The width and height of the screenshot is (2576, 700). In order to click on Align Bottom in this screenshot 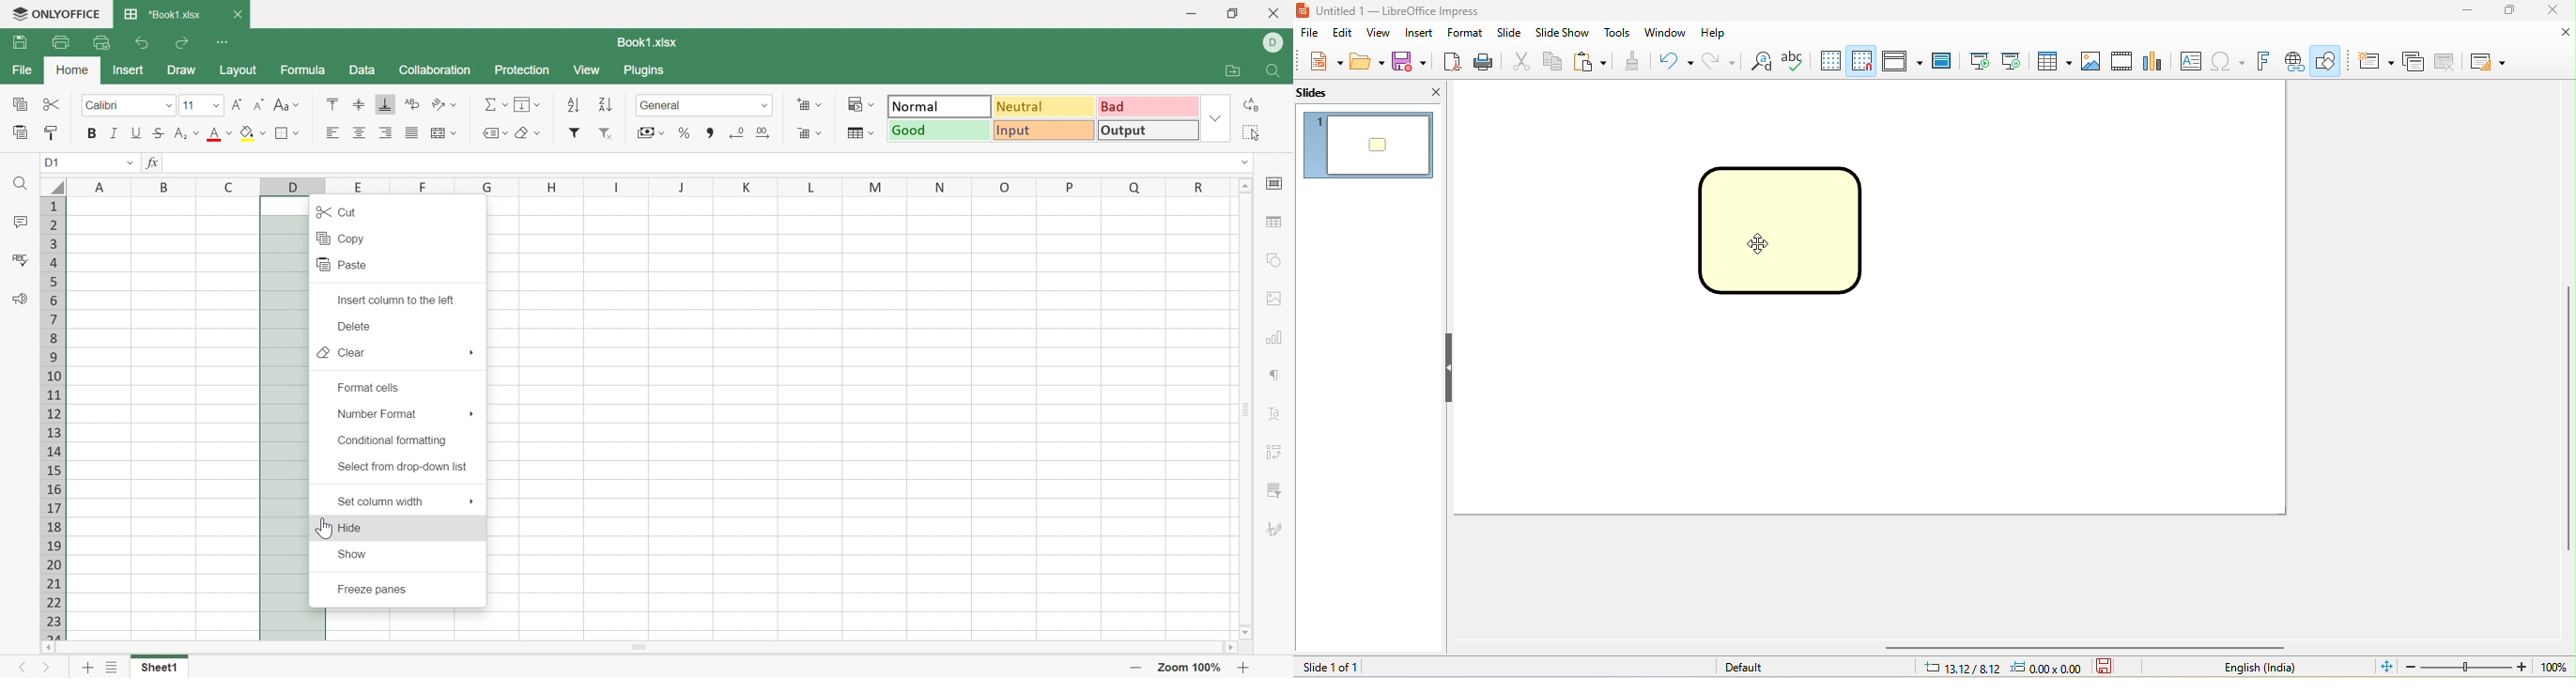, I will do `click(388, 106)`.